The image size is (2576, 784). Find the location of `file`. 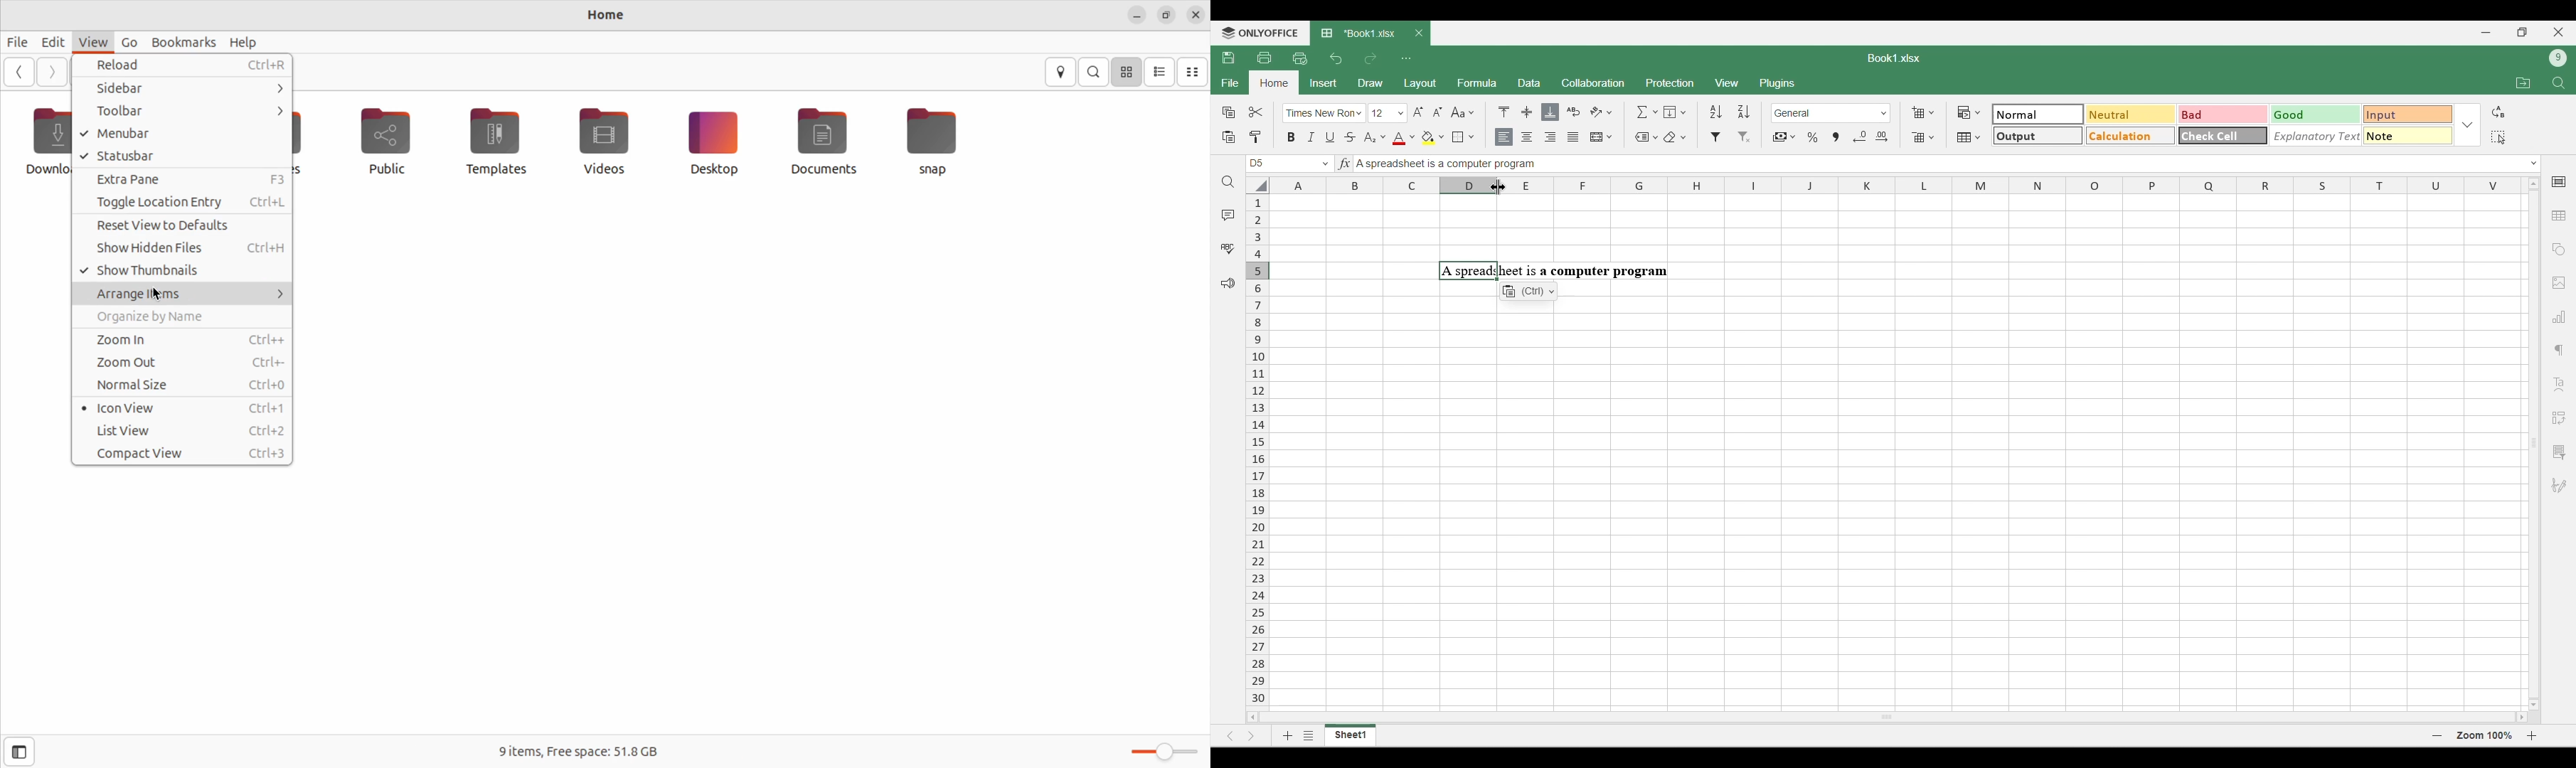

file is located at coordinates (15, 41).